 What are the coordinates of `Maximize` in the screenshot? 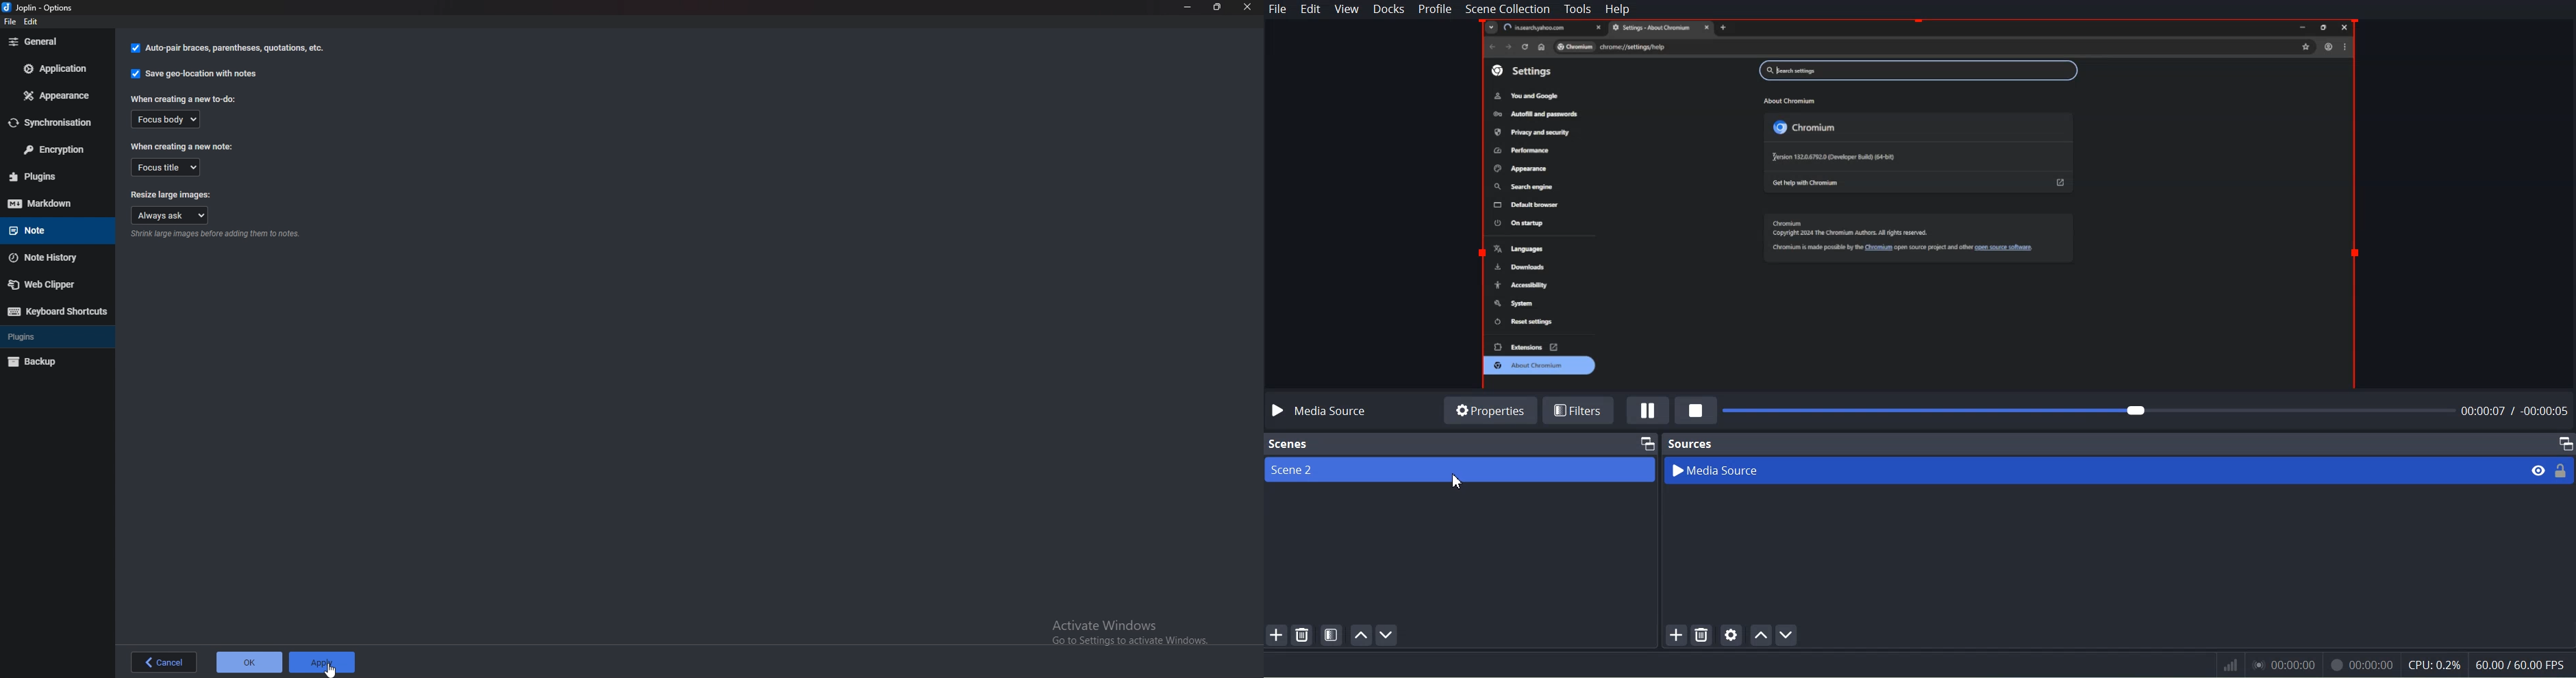 It's located at (1645, 442).